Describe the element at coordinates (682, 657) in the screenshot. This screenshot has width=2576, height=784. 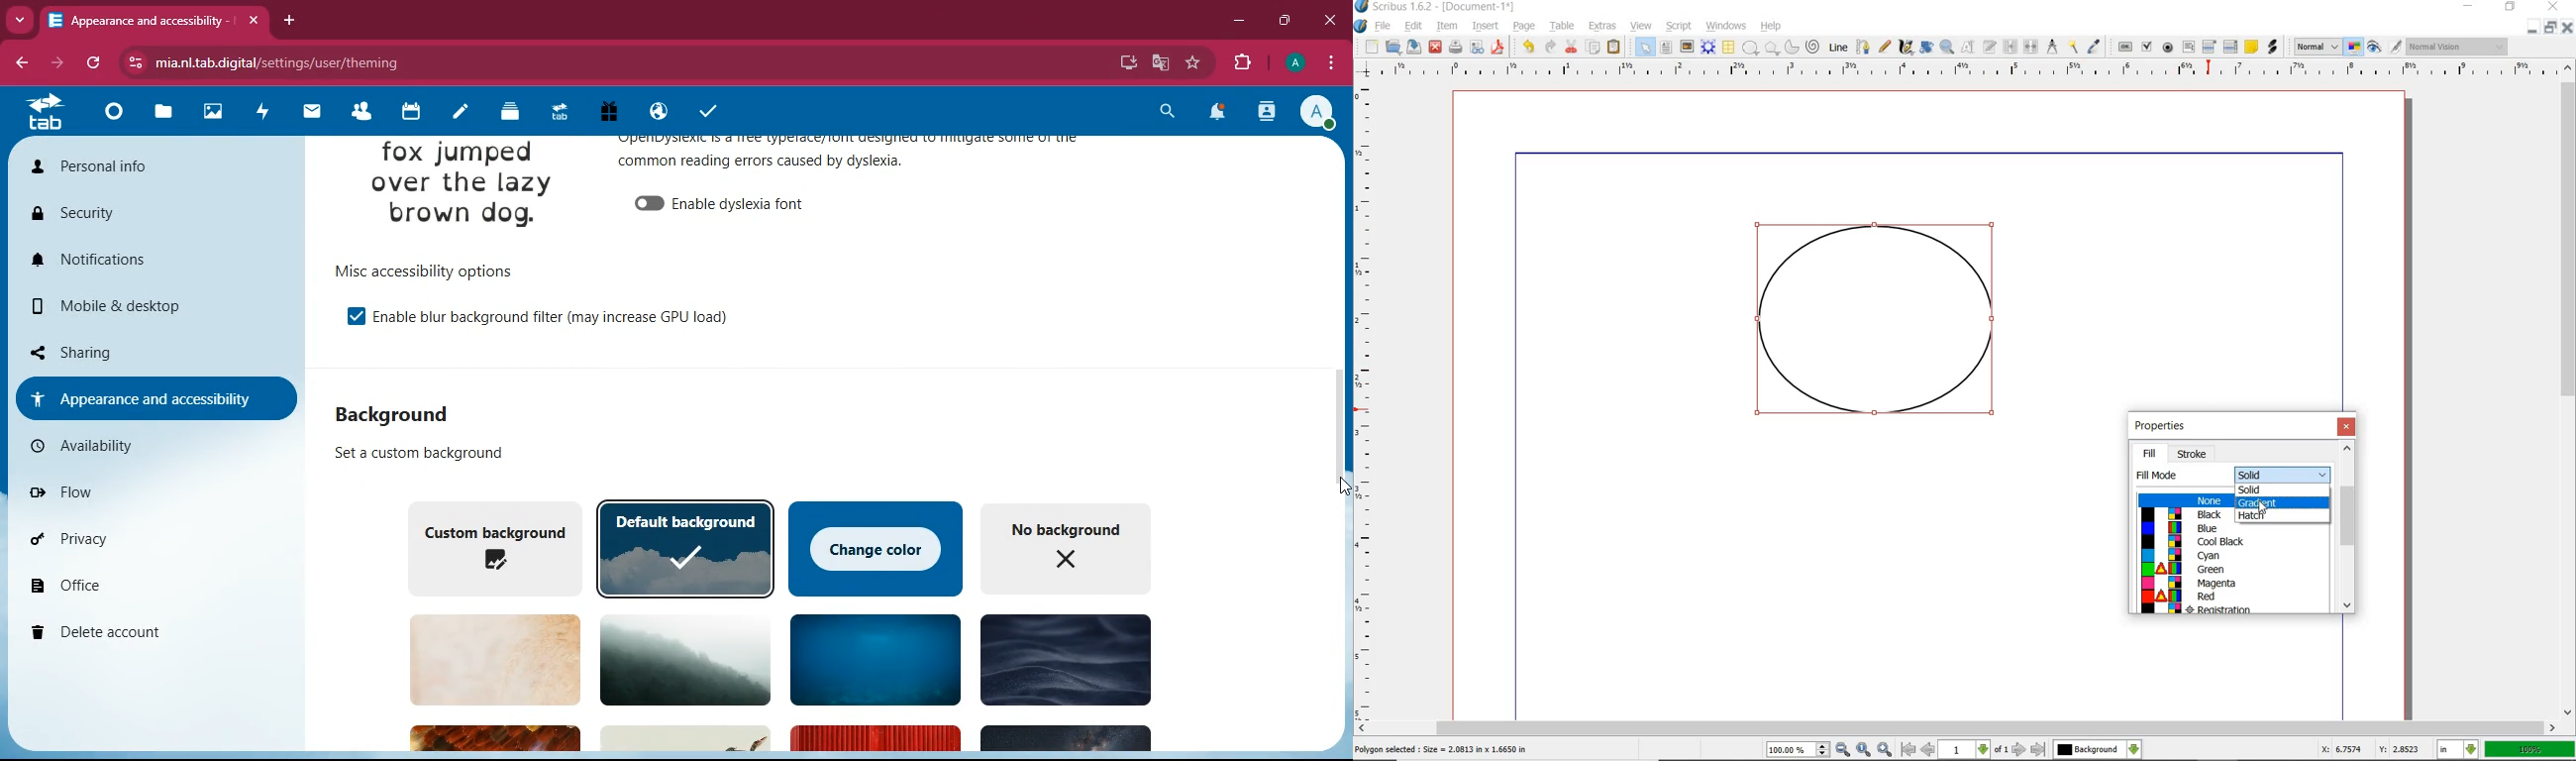
I see `background` at that location.